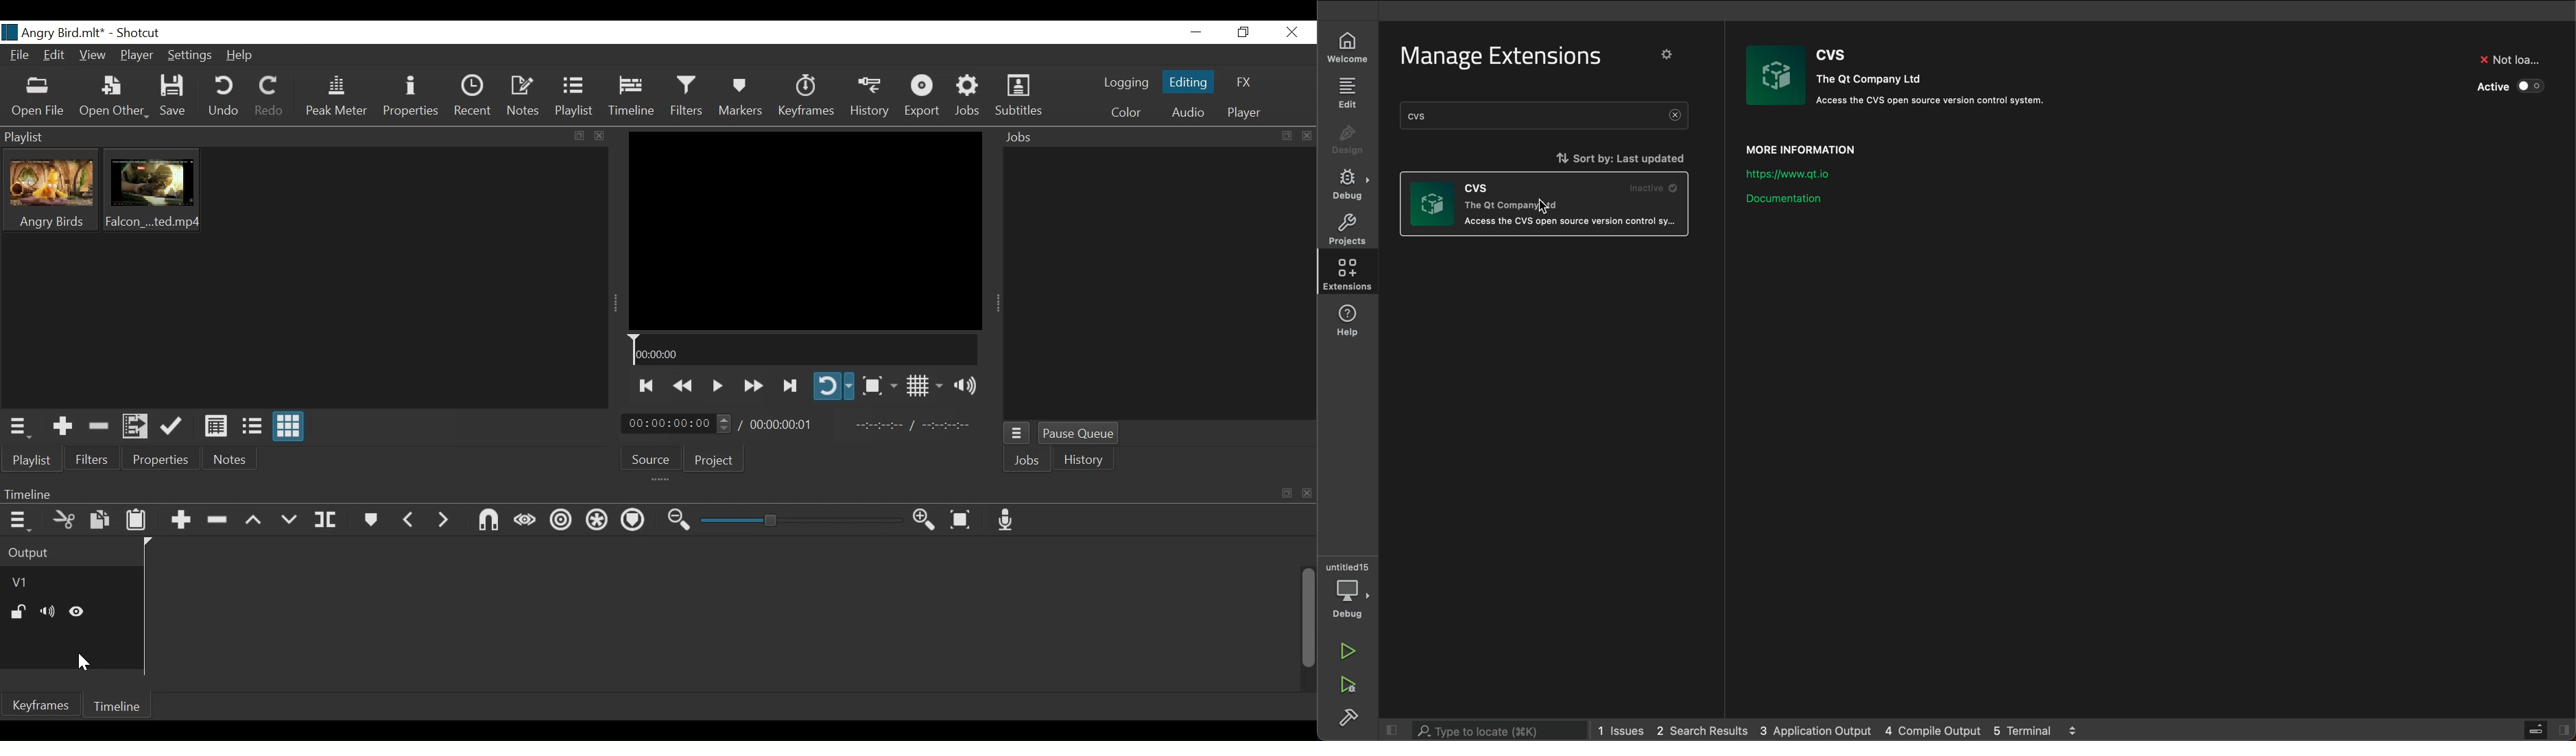 The height and width of the screenshot is (756, 2576). I want to click on File name, so click(54, 32).